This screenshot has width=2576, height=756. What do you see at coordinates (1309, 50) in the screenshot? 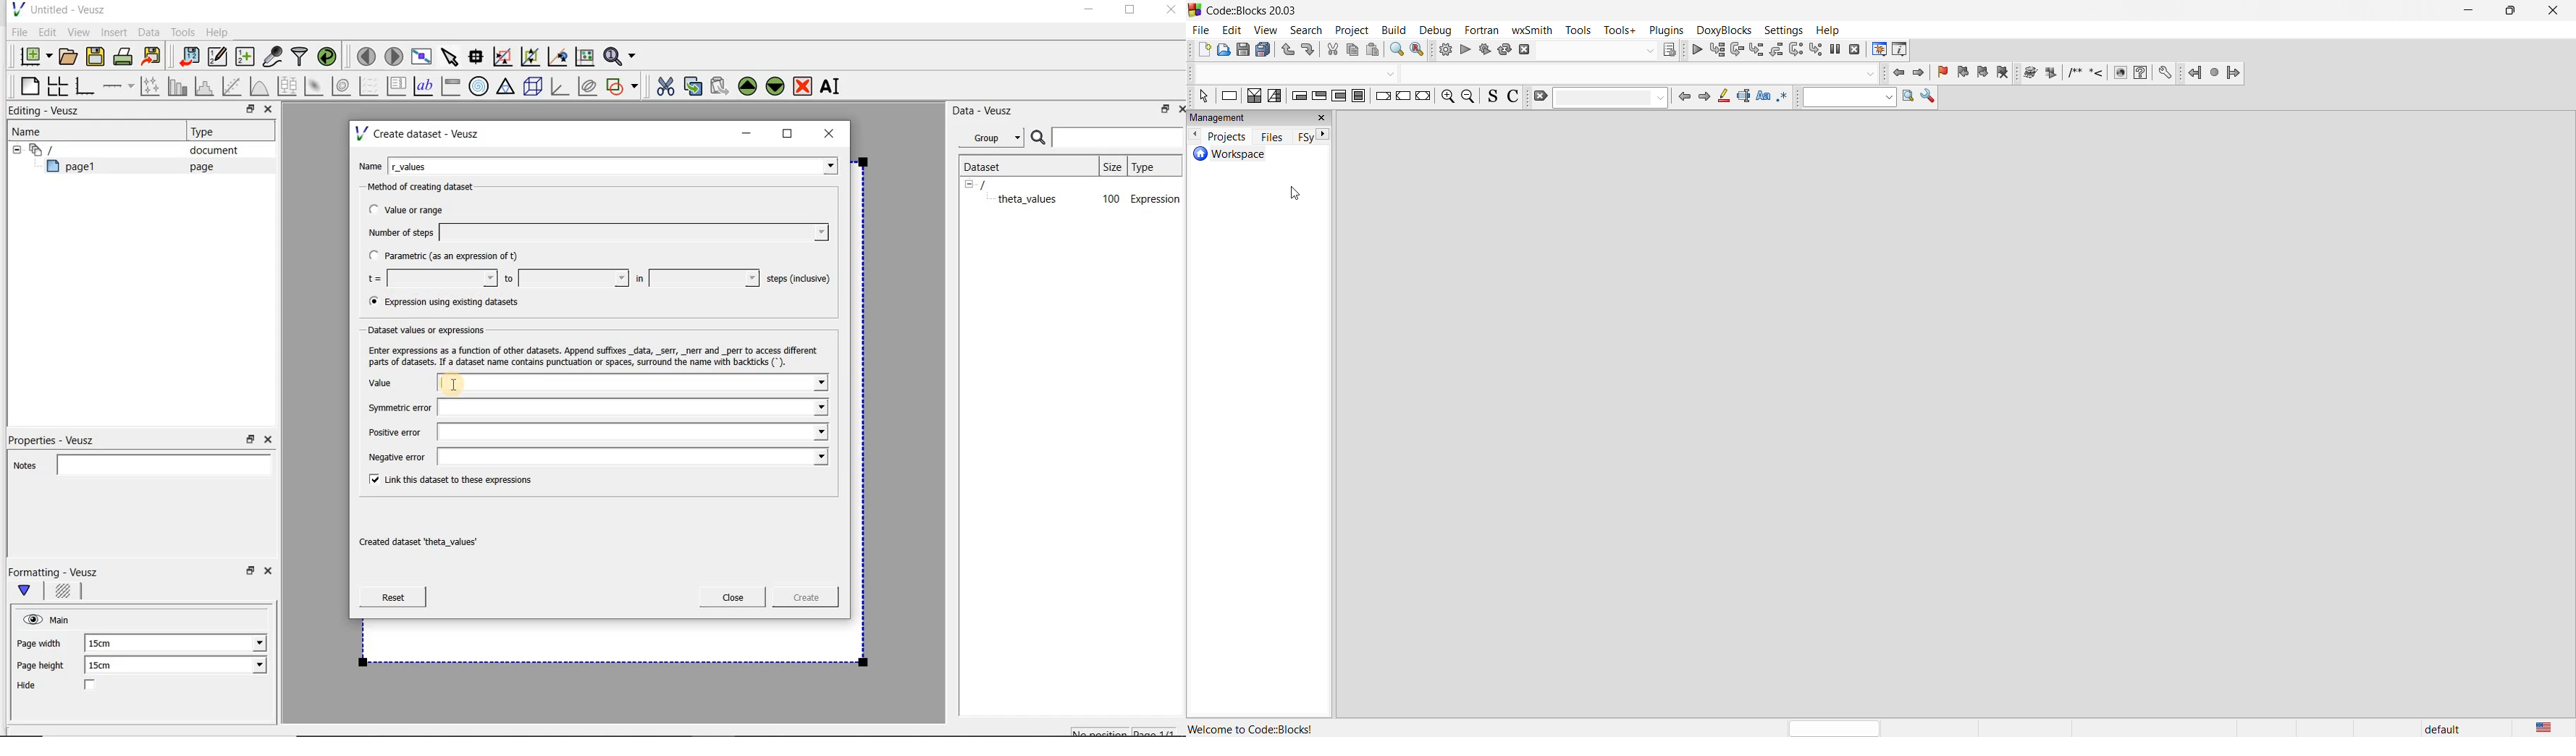
I see `redo` at bounding box center [1309, 50].